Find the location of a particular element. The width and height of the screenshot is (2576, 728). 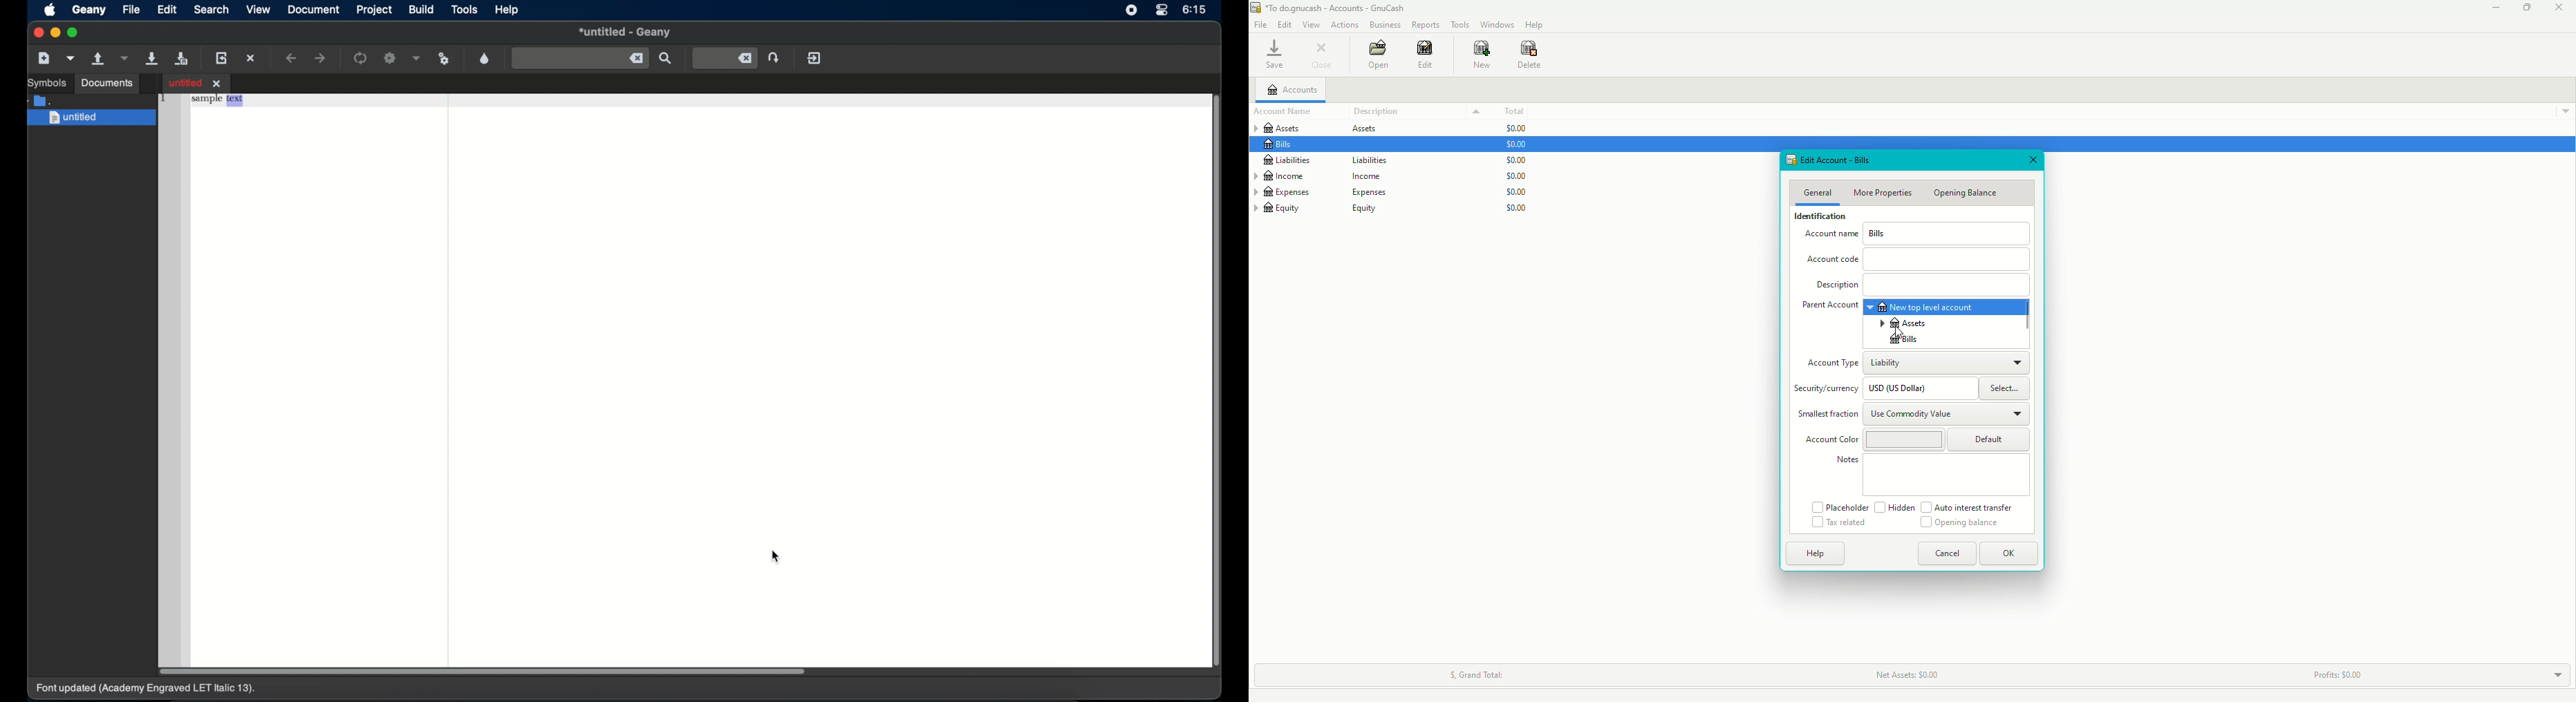

Smallest fraction is located at coordinates (1828, 415).